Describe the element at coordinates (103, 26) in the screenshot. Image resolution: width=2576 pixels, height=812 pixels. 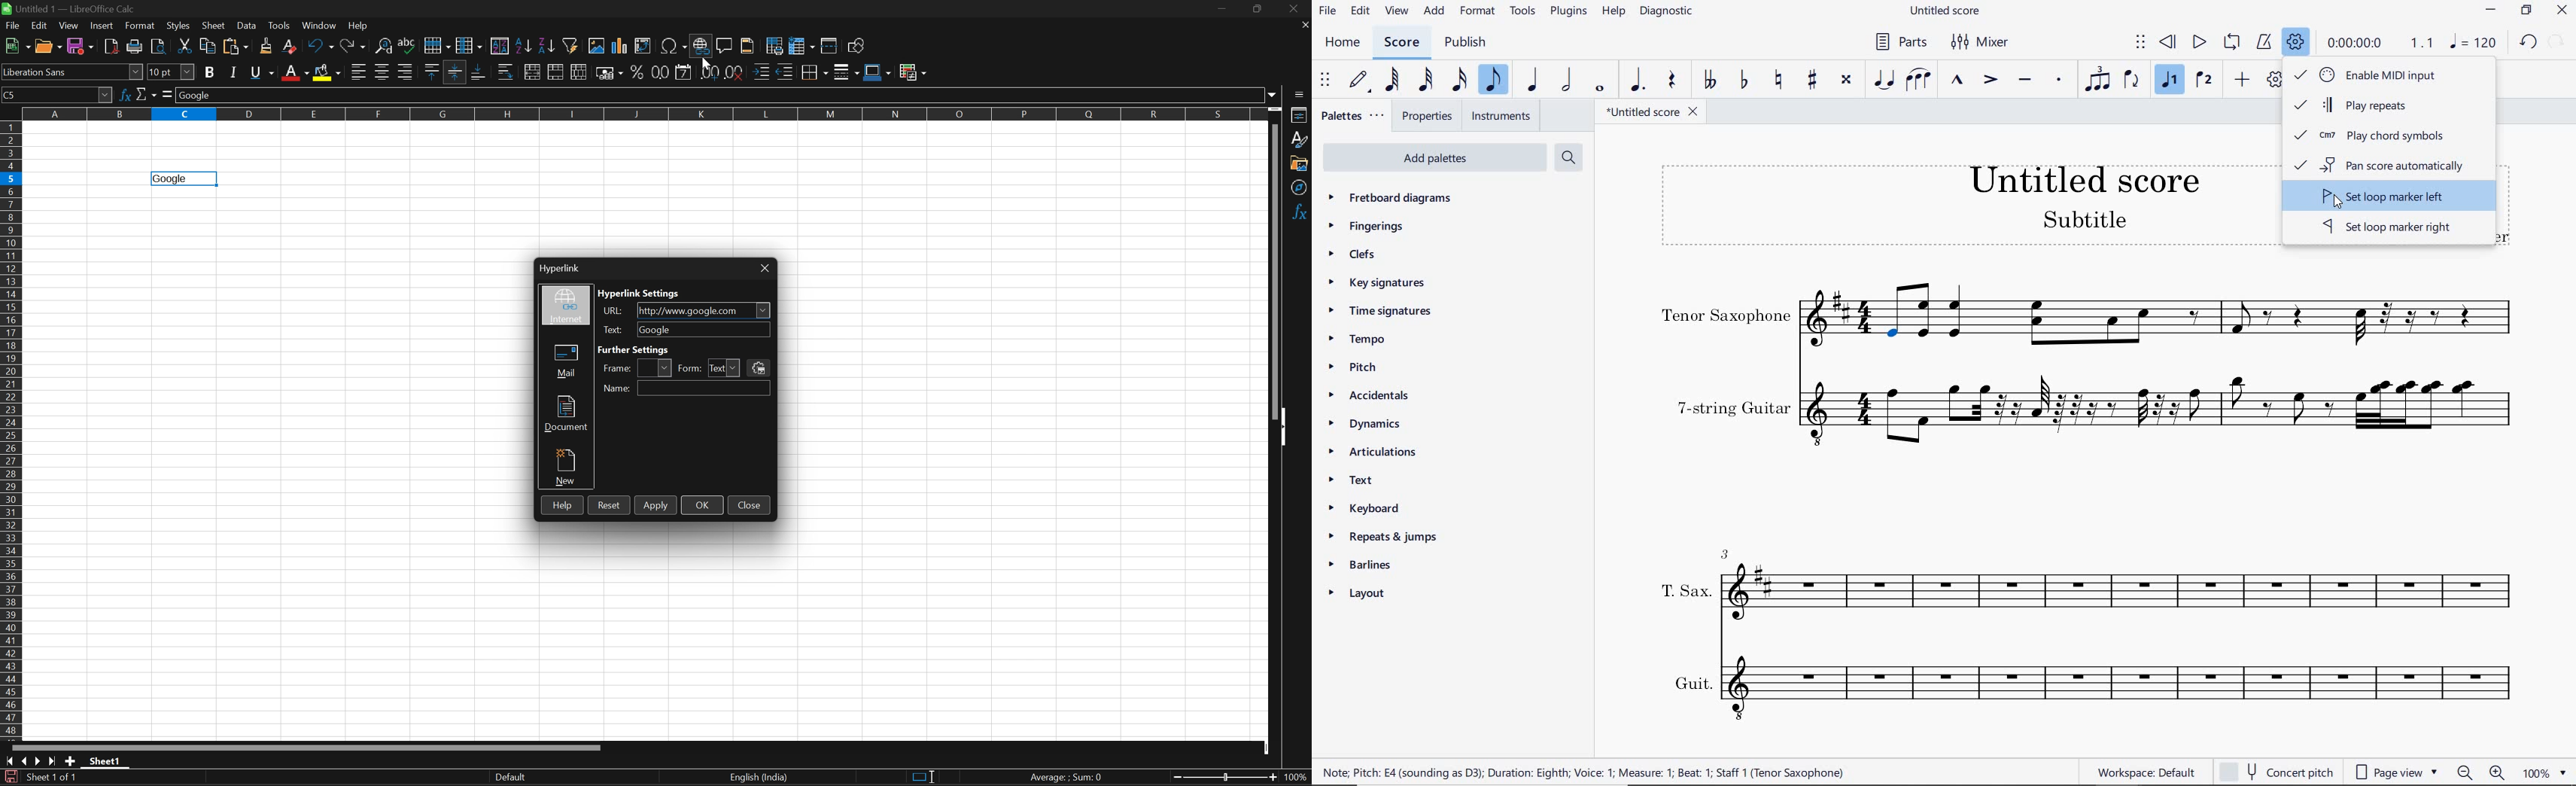
I see `Insert` at that location.